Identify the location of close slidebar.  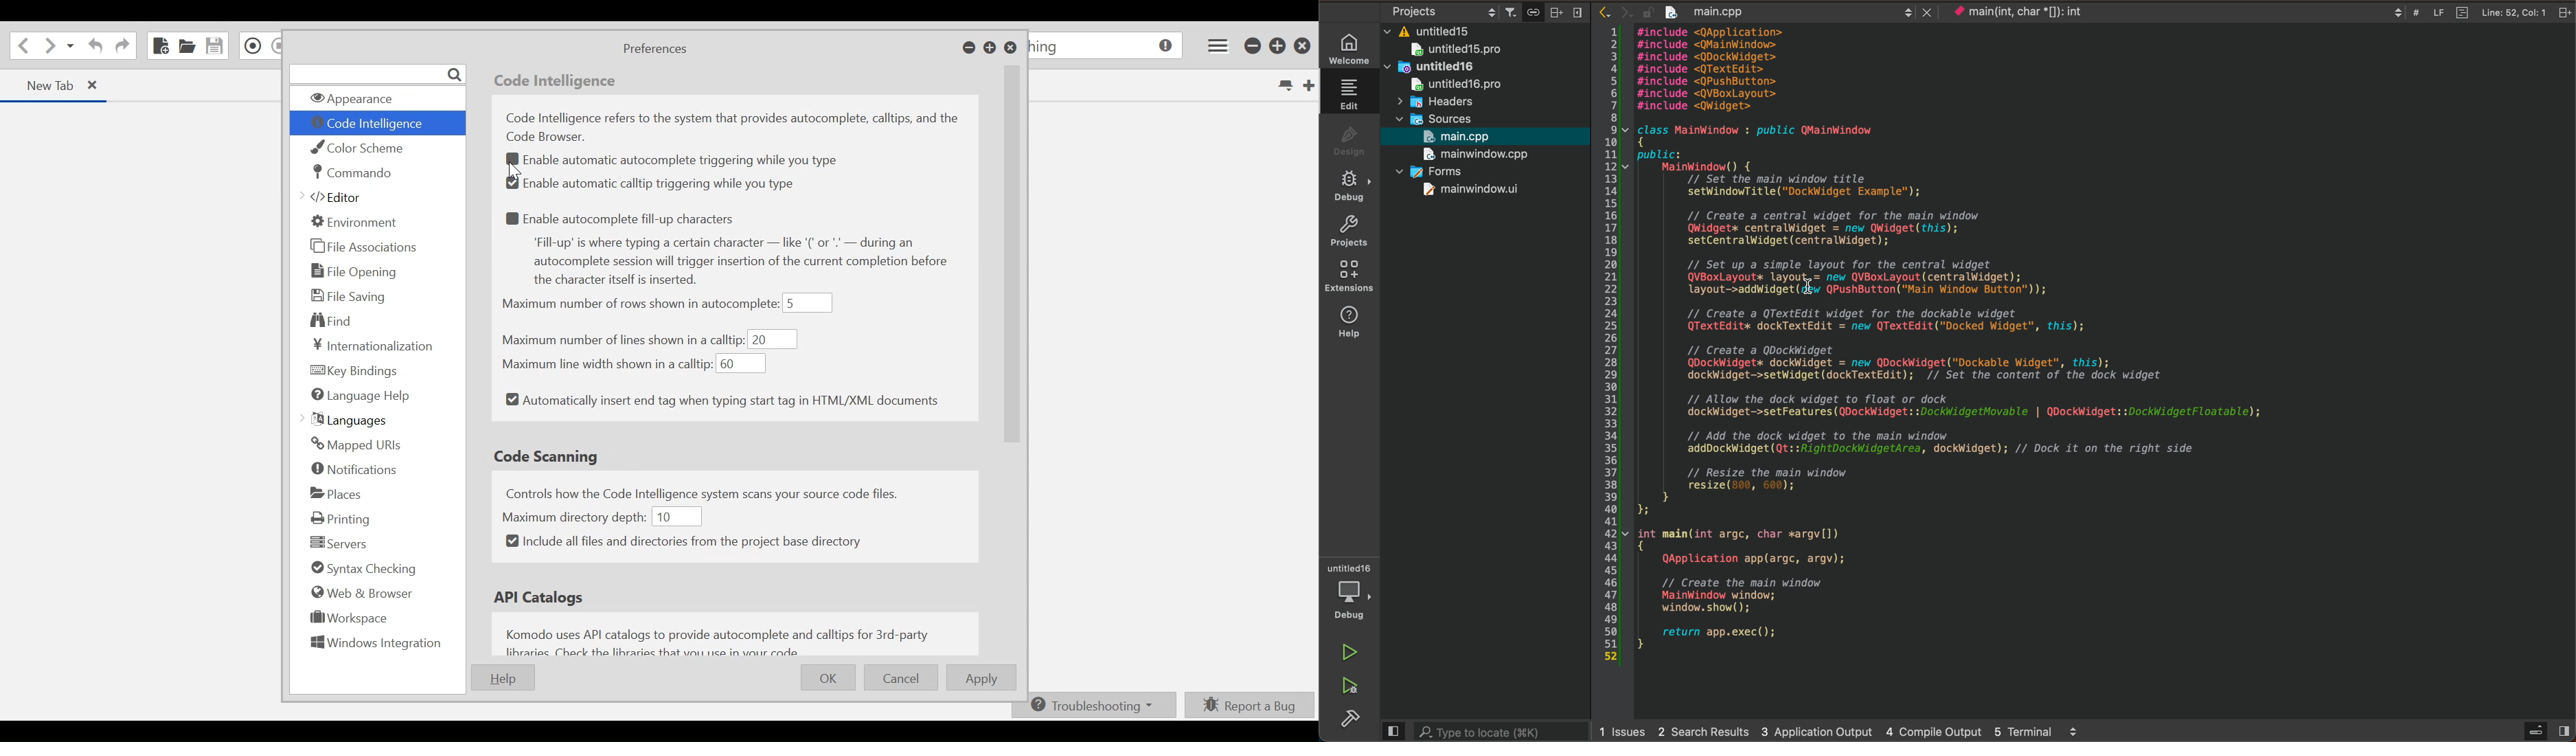
(1397, 728).